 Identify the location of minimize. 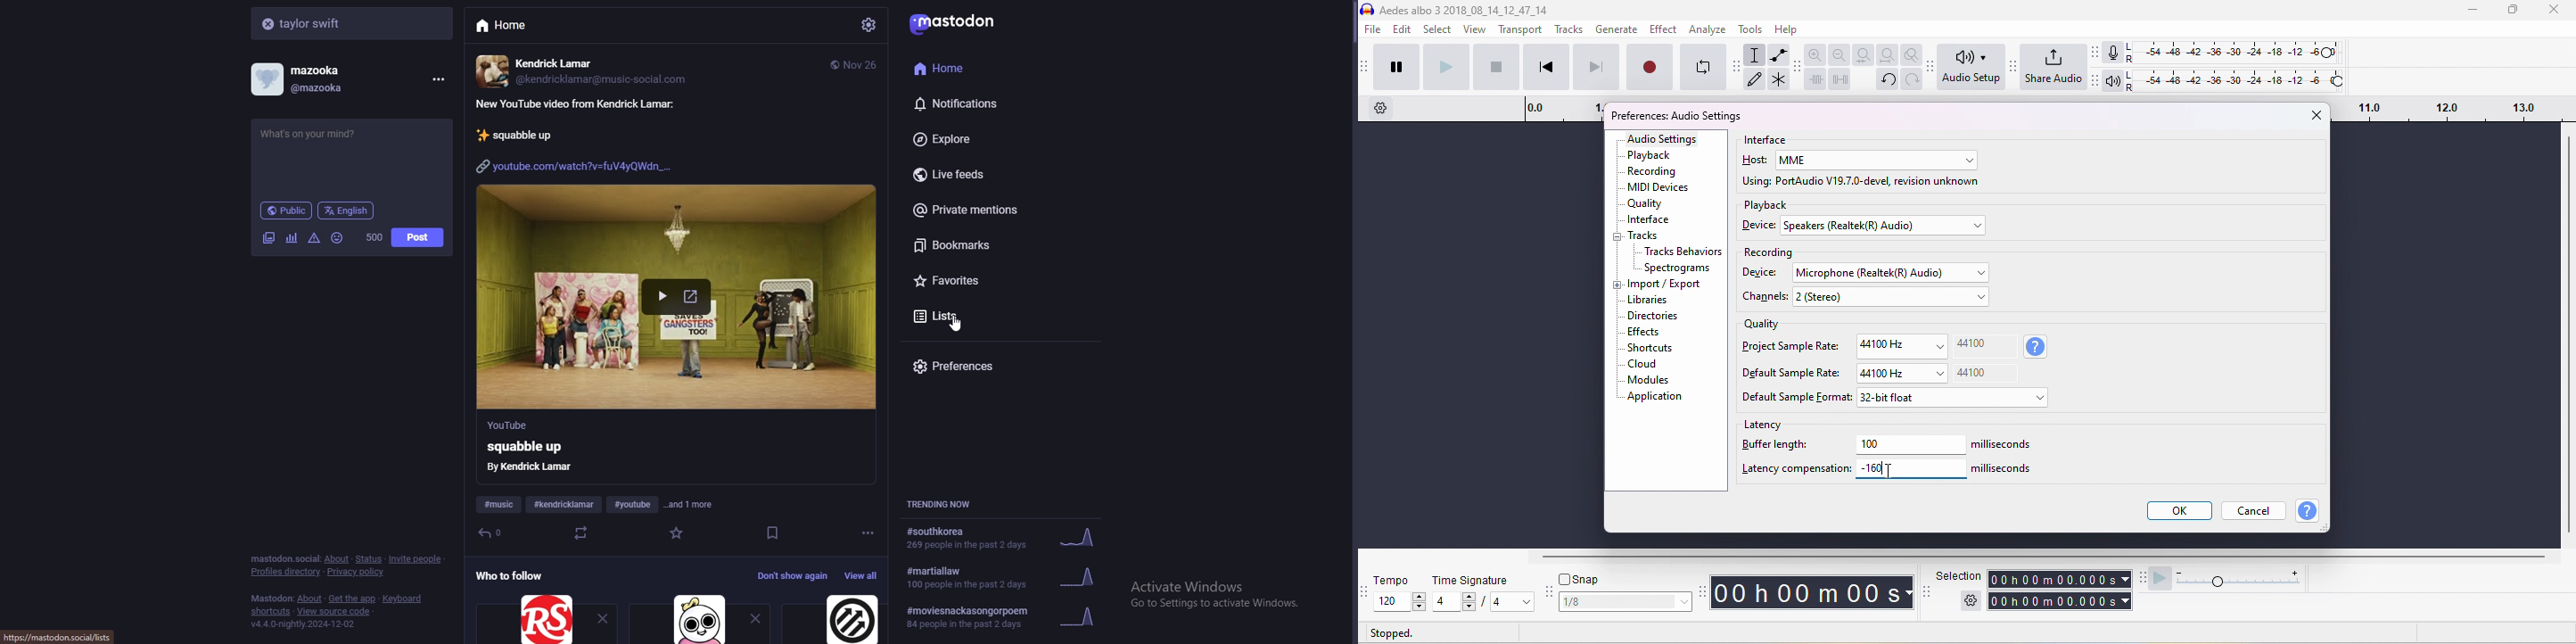
(2470, 11).